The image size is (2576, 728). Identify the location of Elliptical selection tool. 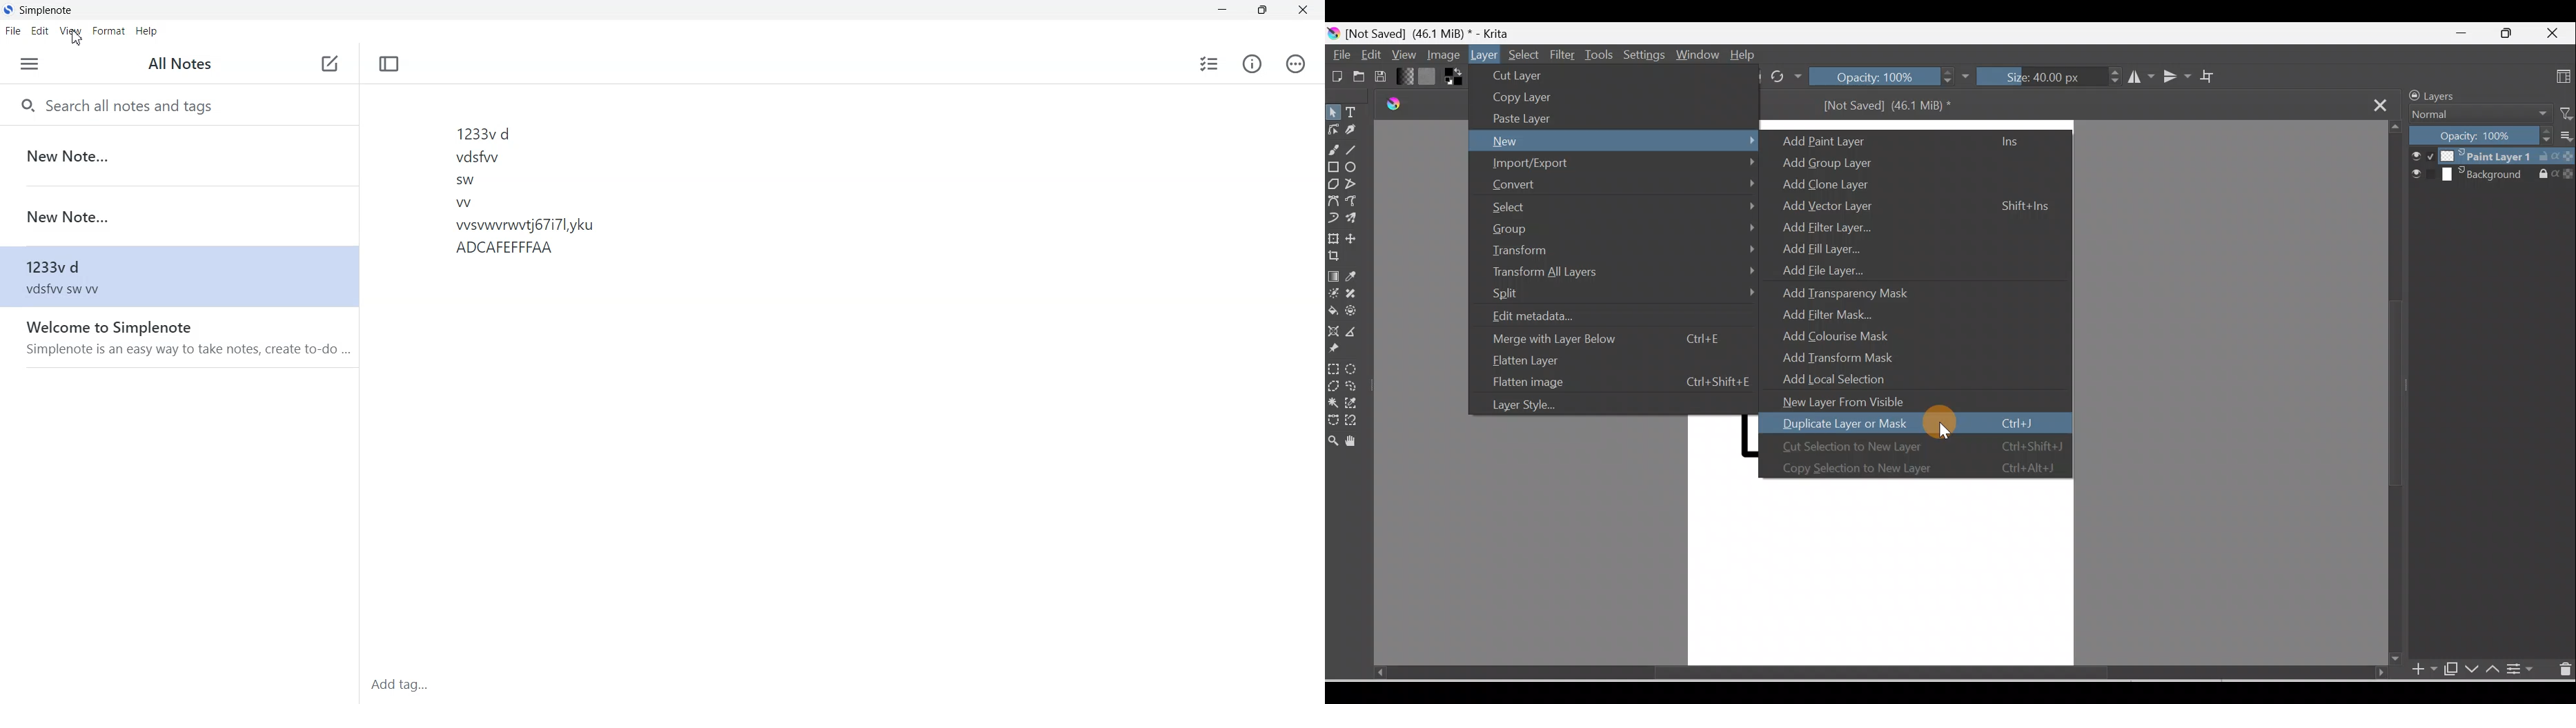
(1354, 369).